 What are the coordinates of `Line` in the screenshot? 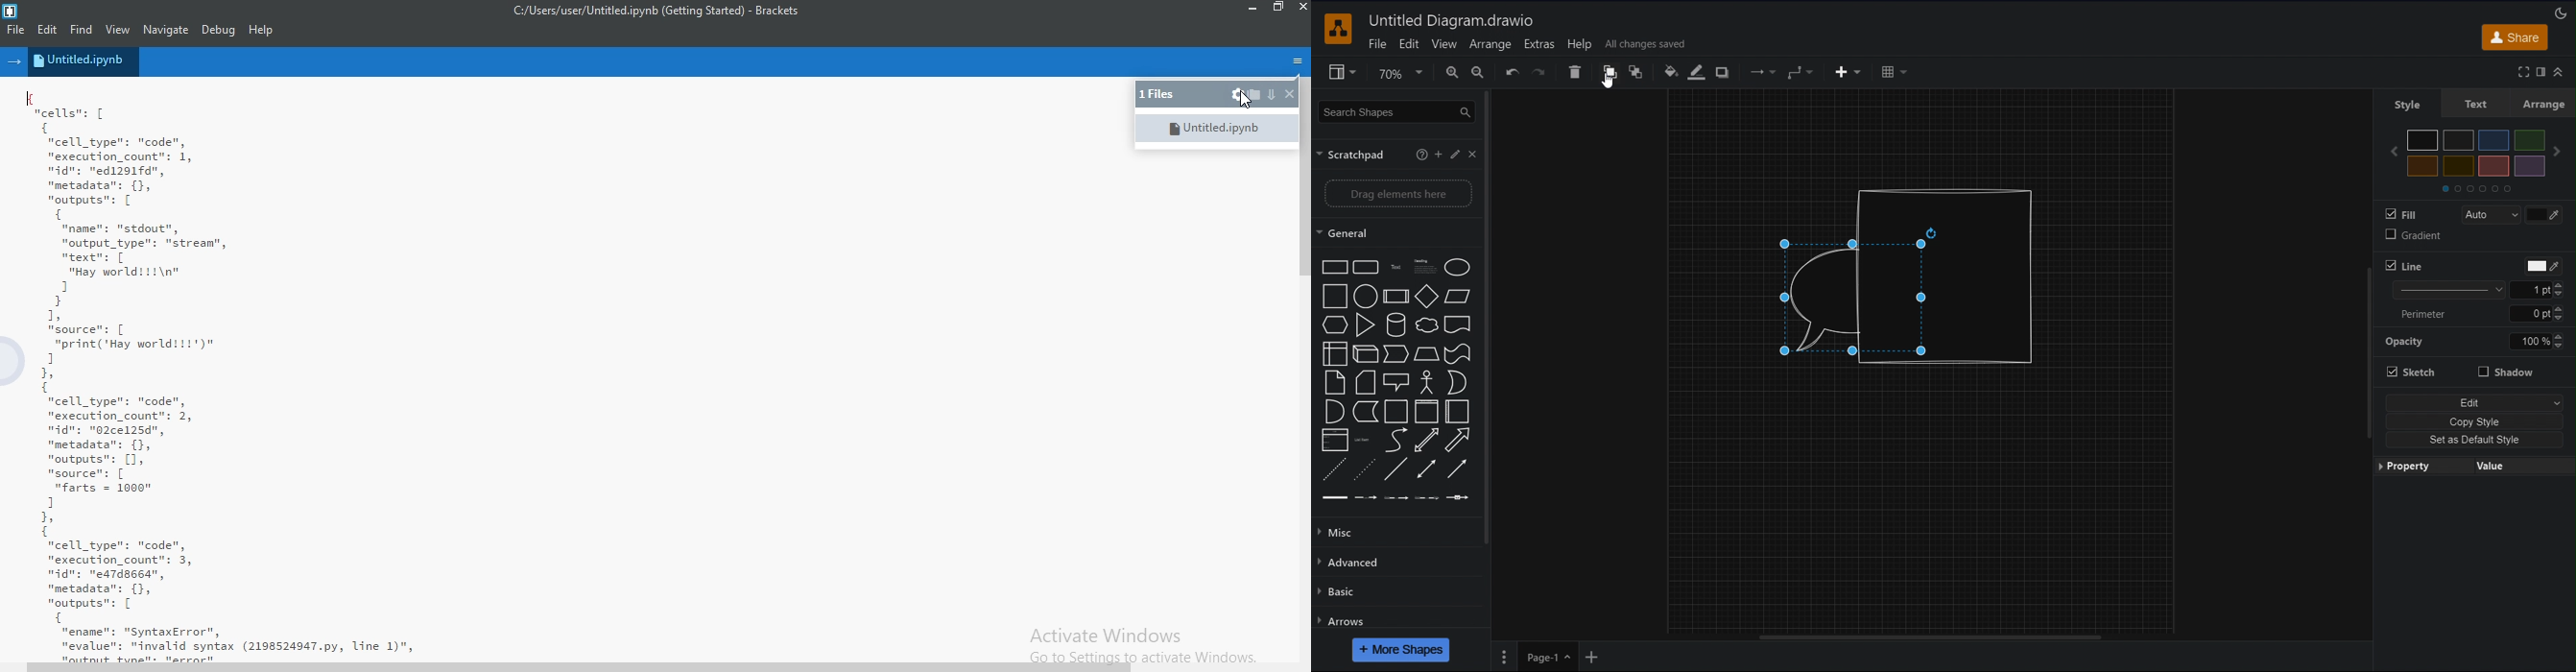 It's located at (1396, 469).